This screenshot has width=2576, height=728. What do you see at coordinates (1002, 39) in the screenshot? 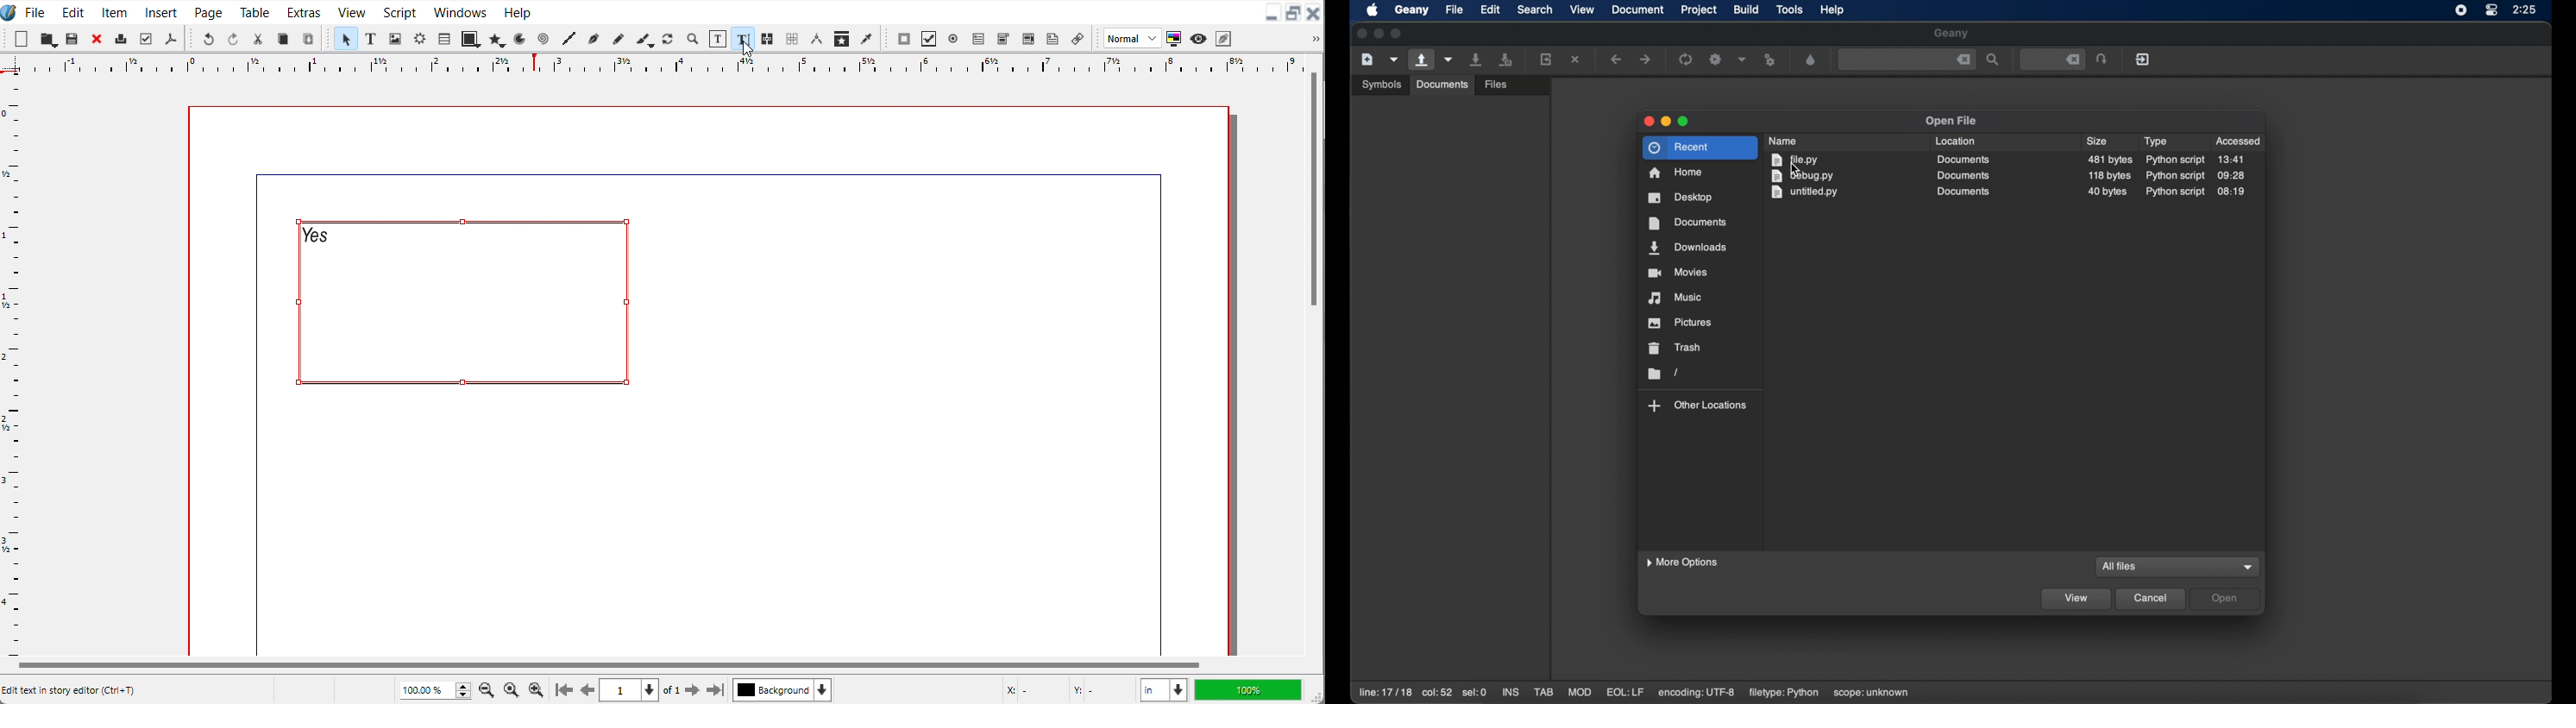
I see `PDF Combo button` at bounding box center [1002, 39].